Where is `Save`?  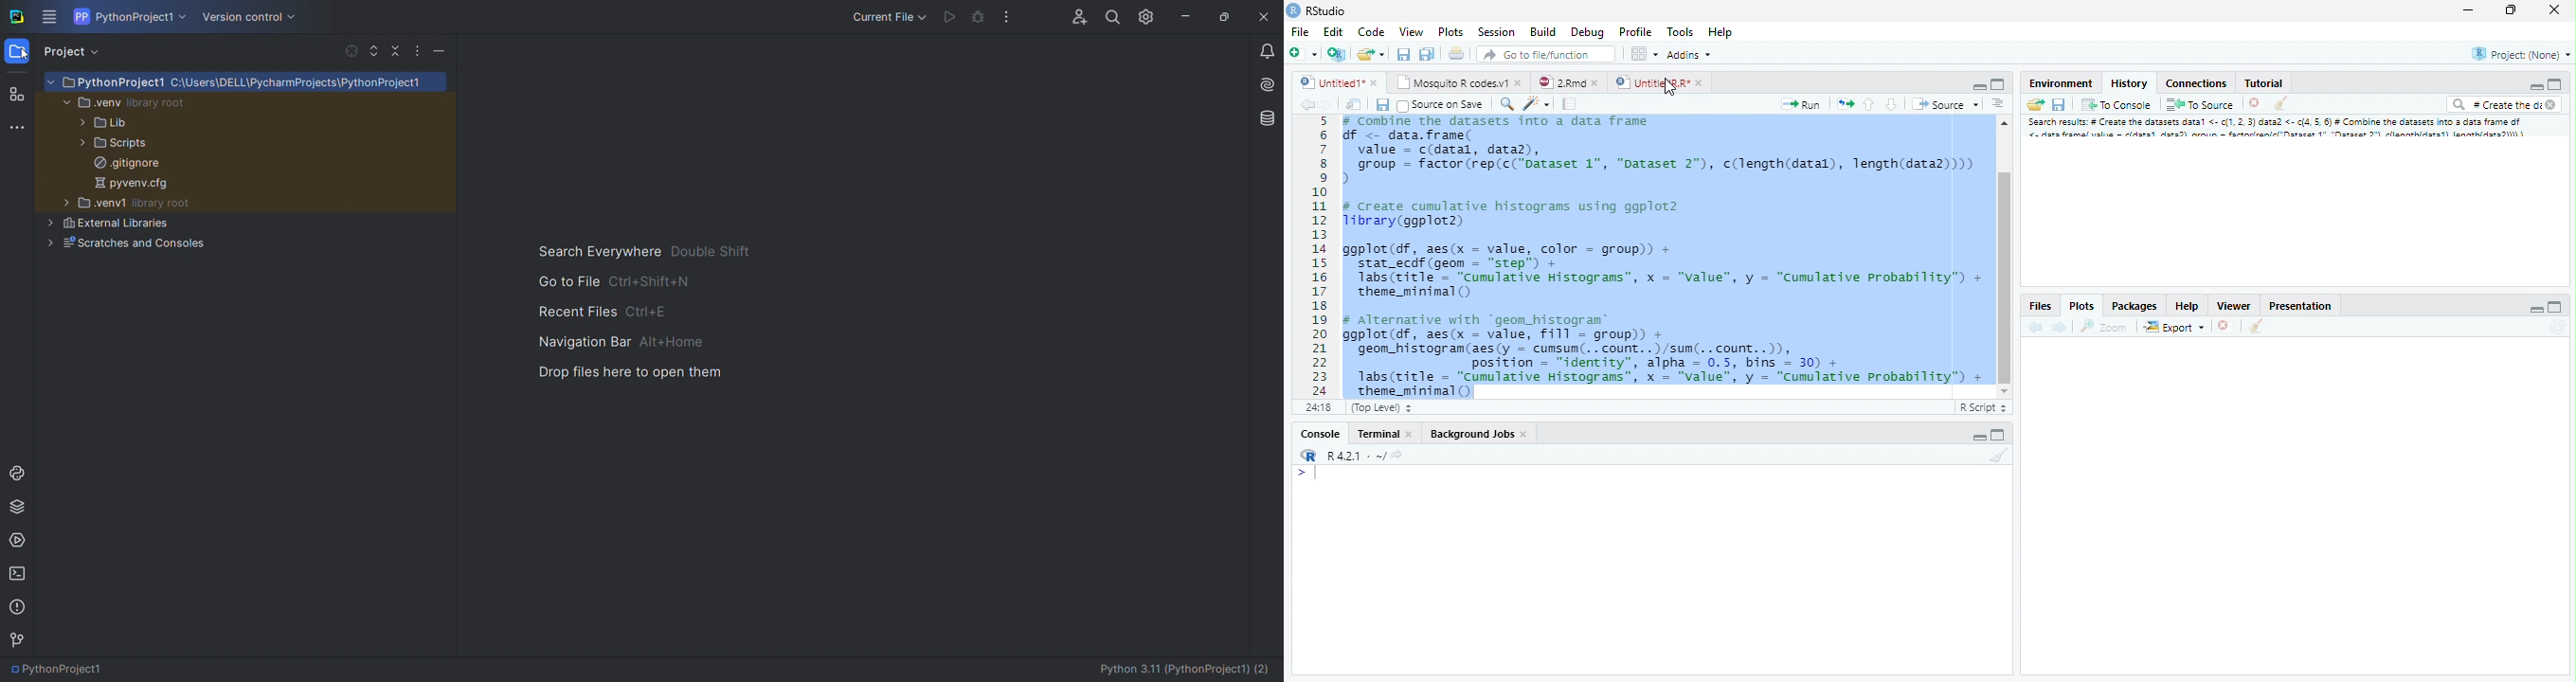 Save is located at coordinates (1403, 54).